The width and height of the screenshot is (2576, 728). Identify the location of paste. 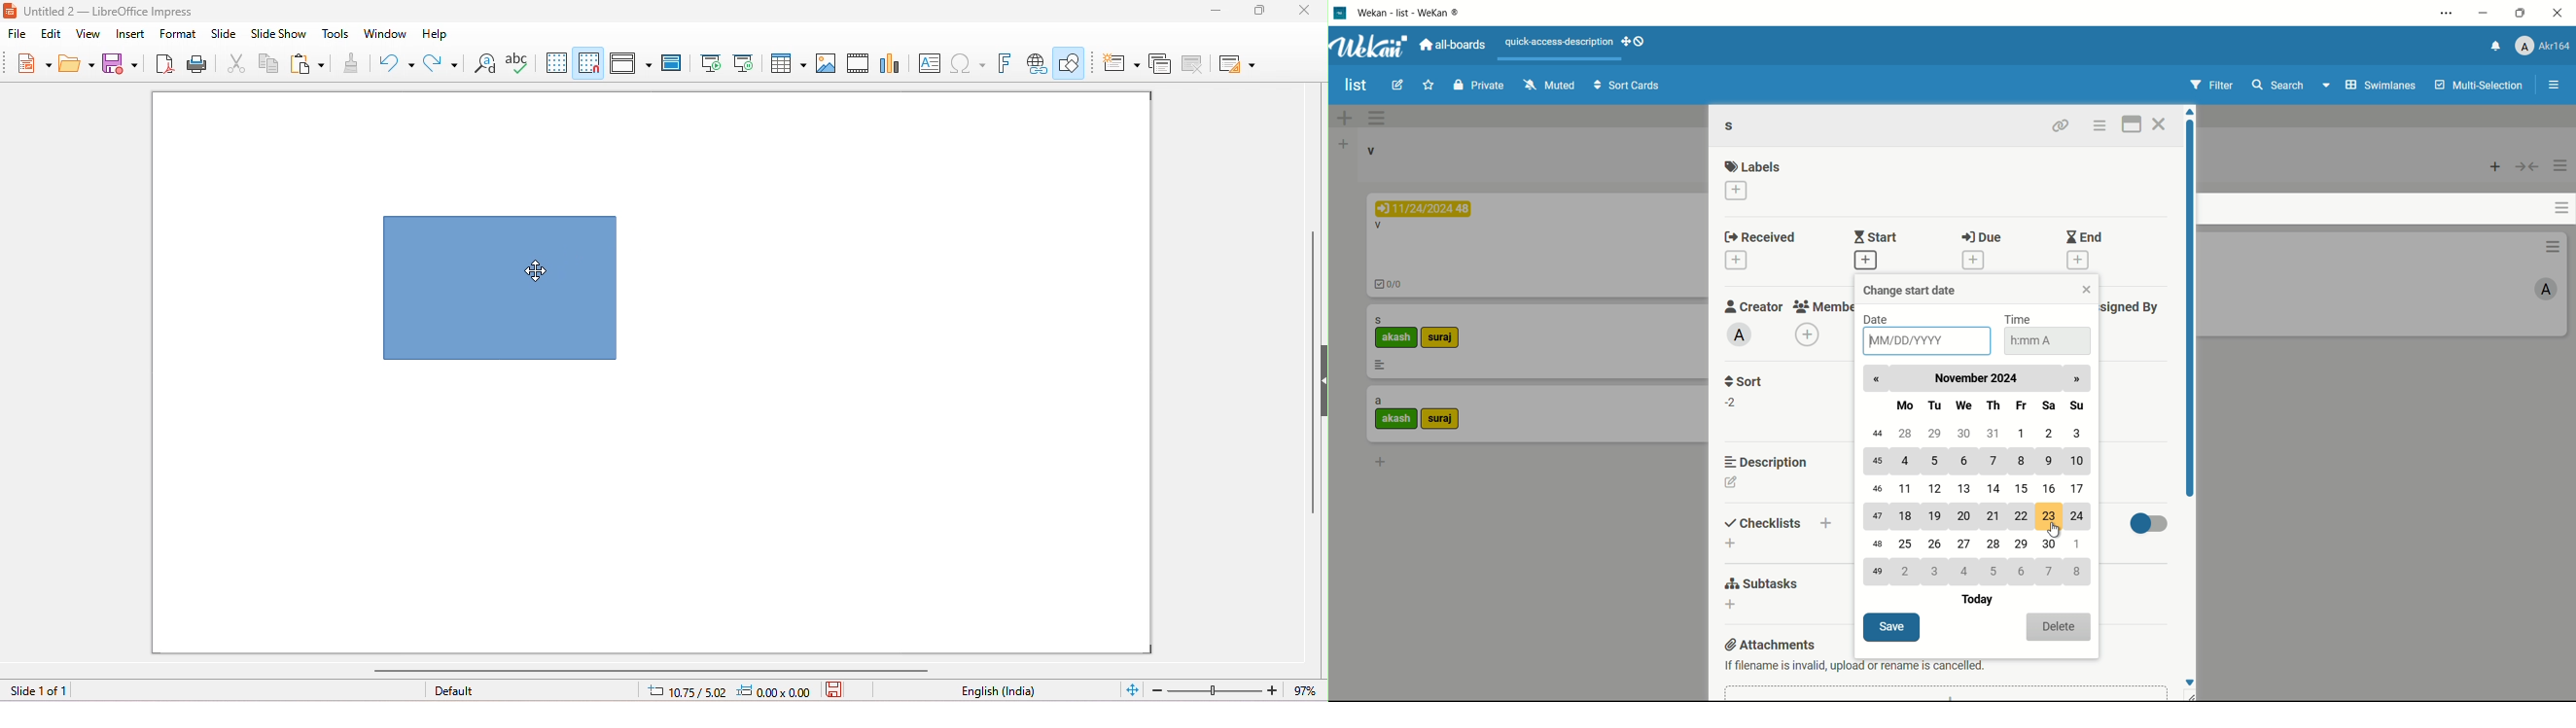
(306, 61).